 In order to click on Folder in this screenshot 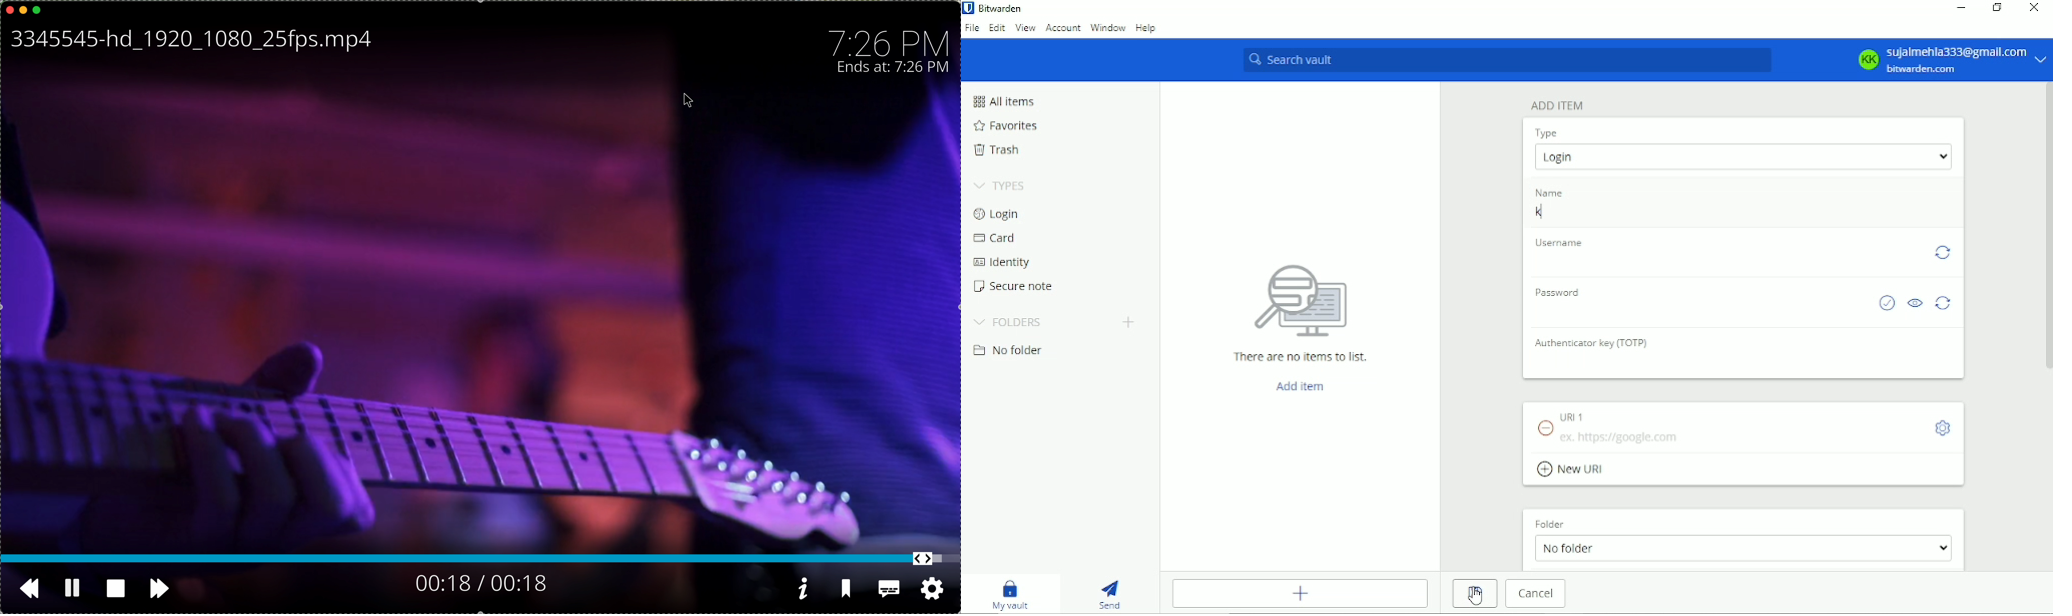, I will do `click(1547, 524)`.